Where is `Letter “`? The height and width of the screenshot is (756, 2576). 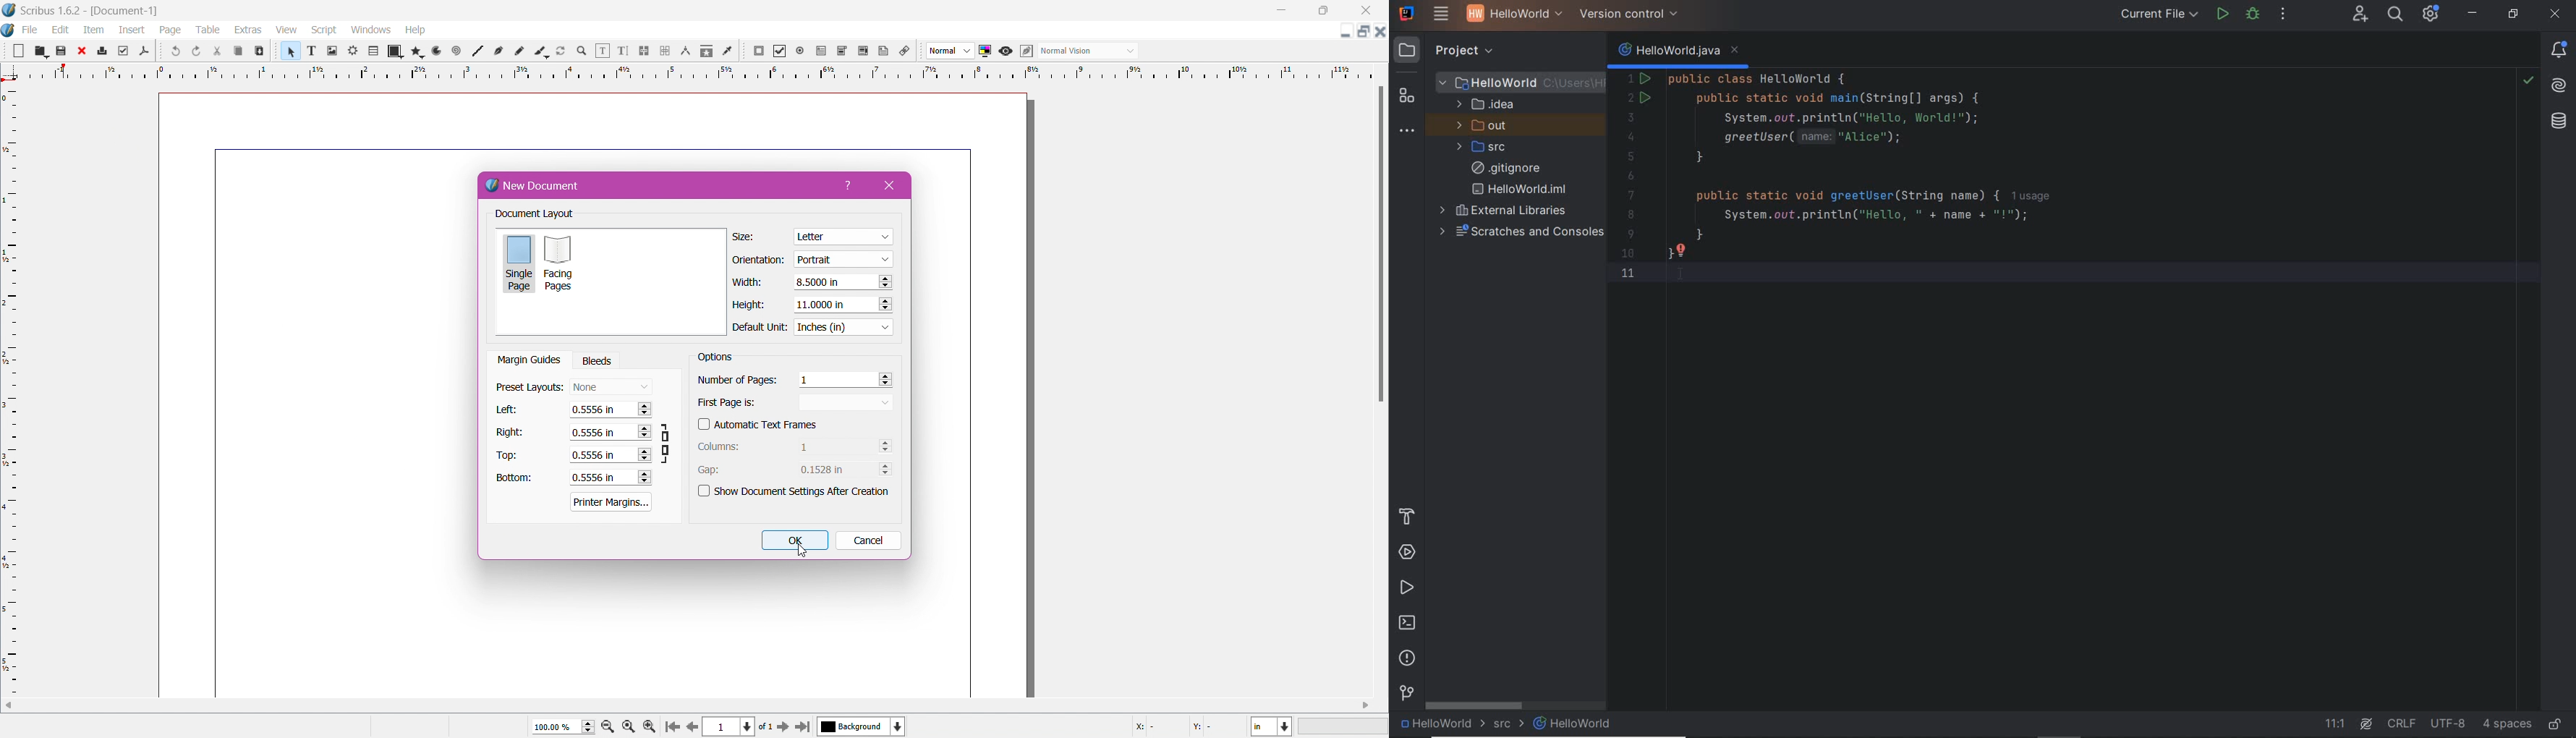
Letter “ is located at coordinates (844, 238).